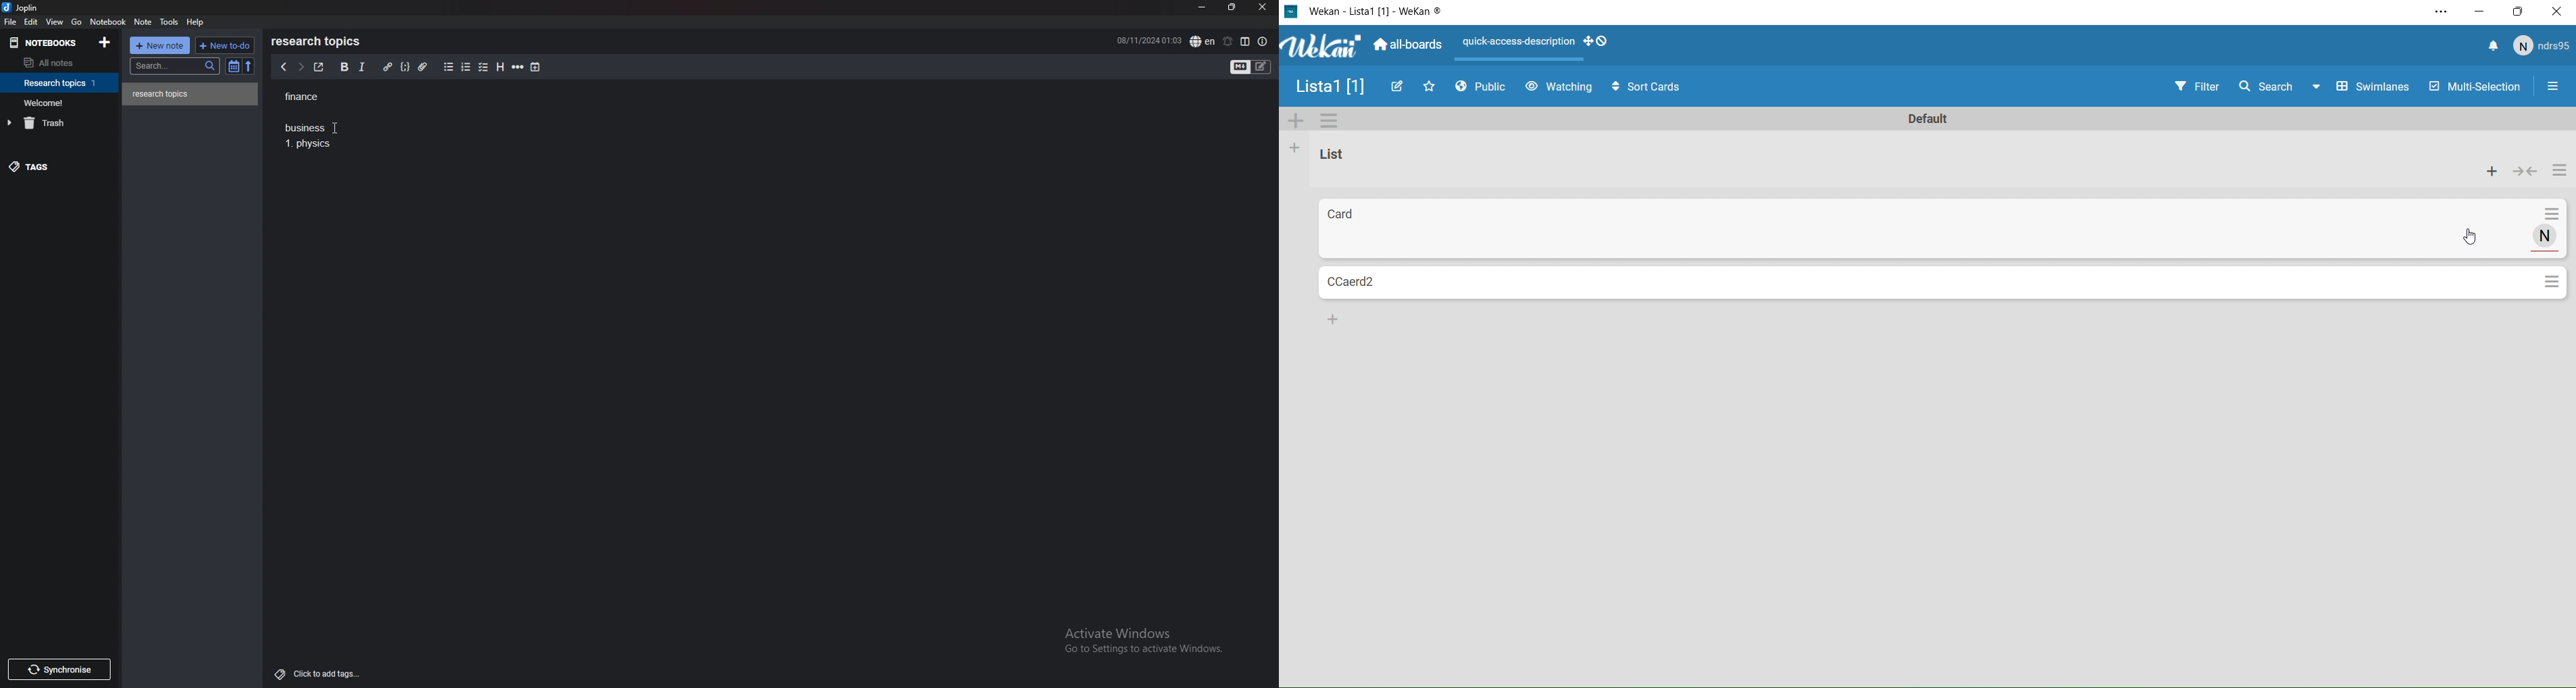 The height and width of the screenshot is (700, 2576). I want to click on italic, so click(362, 67).